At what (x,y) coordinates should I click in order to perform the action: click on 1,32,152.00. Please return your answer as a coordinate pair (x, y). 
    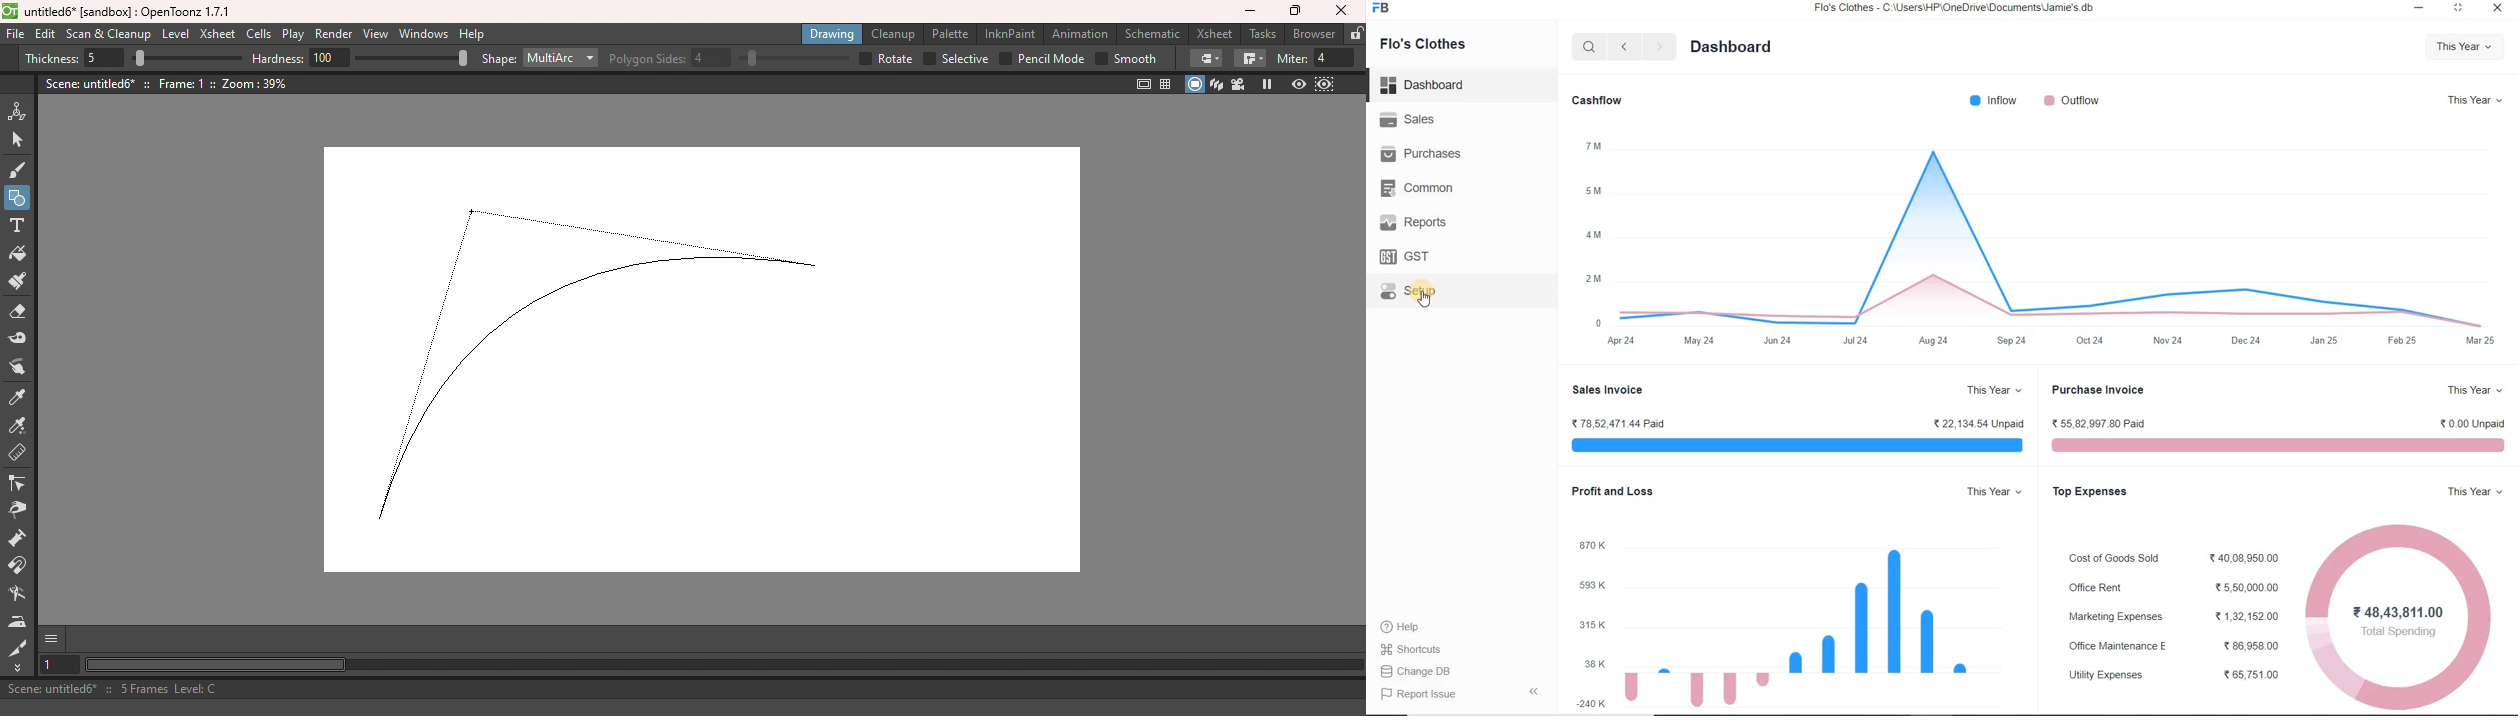
    Looking at the image, I should click on (2247, 619).